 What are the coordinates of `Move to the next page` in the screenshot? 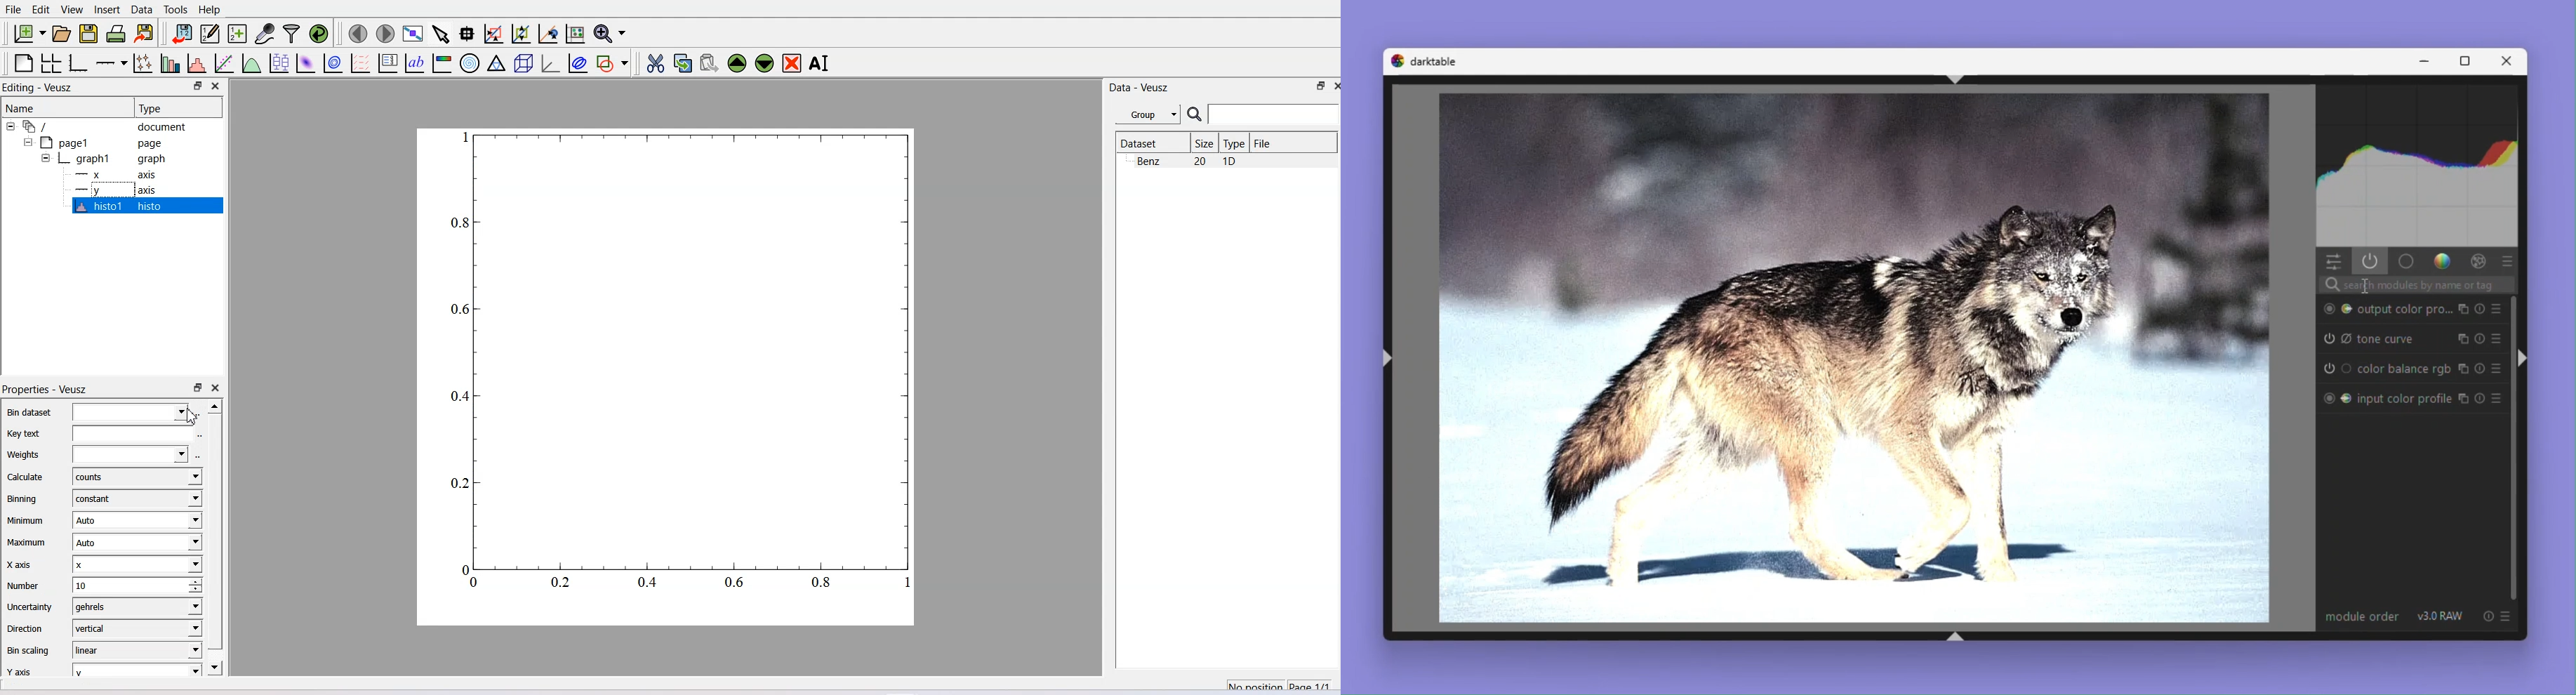 It's located at (386, 34).